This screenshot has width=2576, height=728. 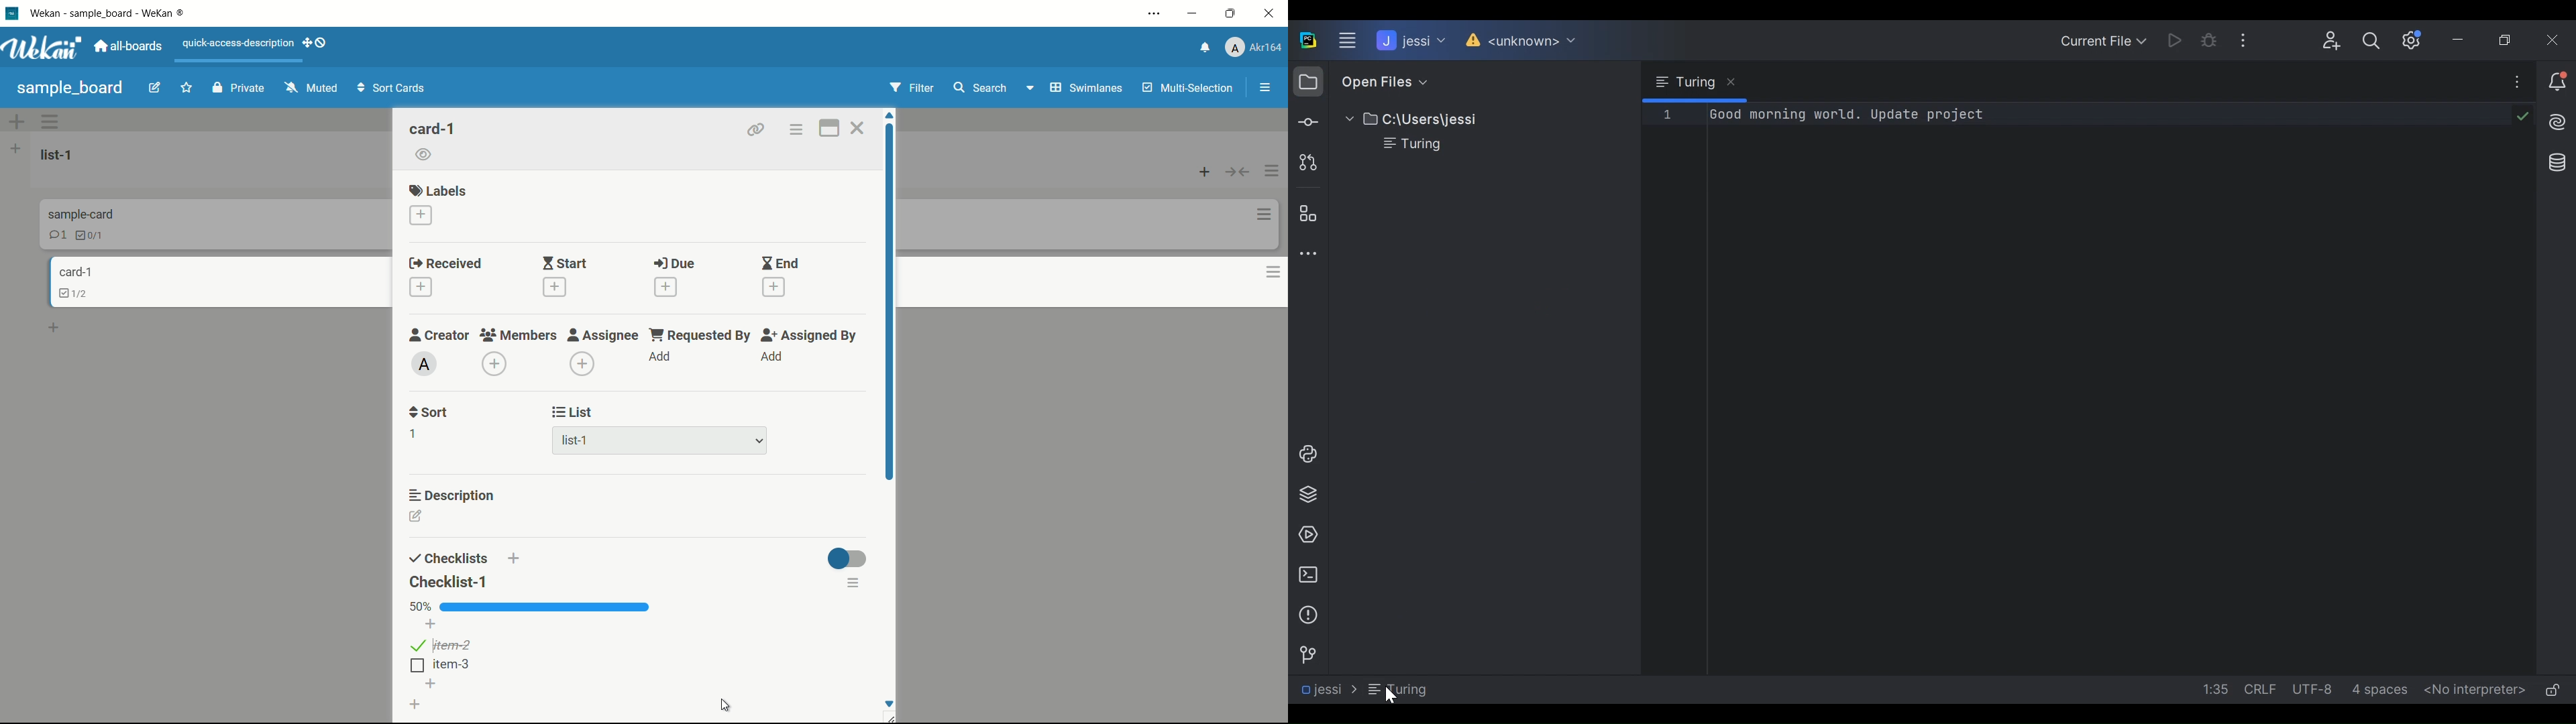 I want to click on Close, so click(x=2553, y=40).